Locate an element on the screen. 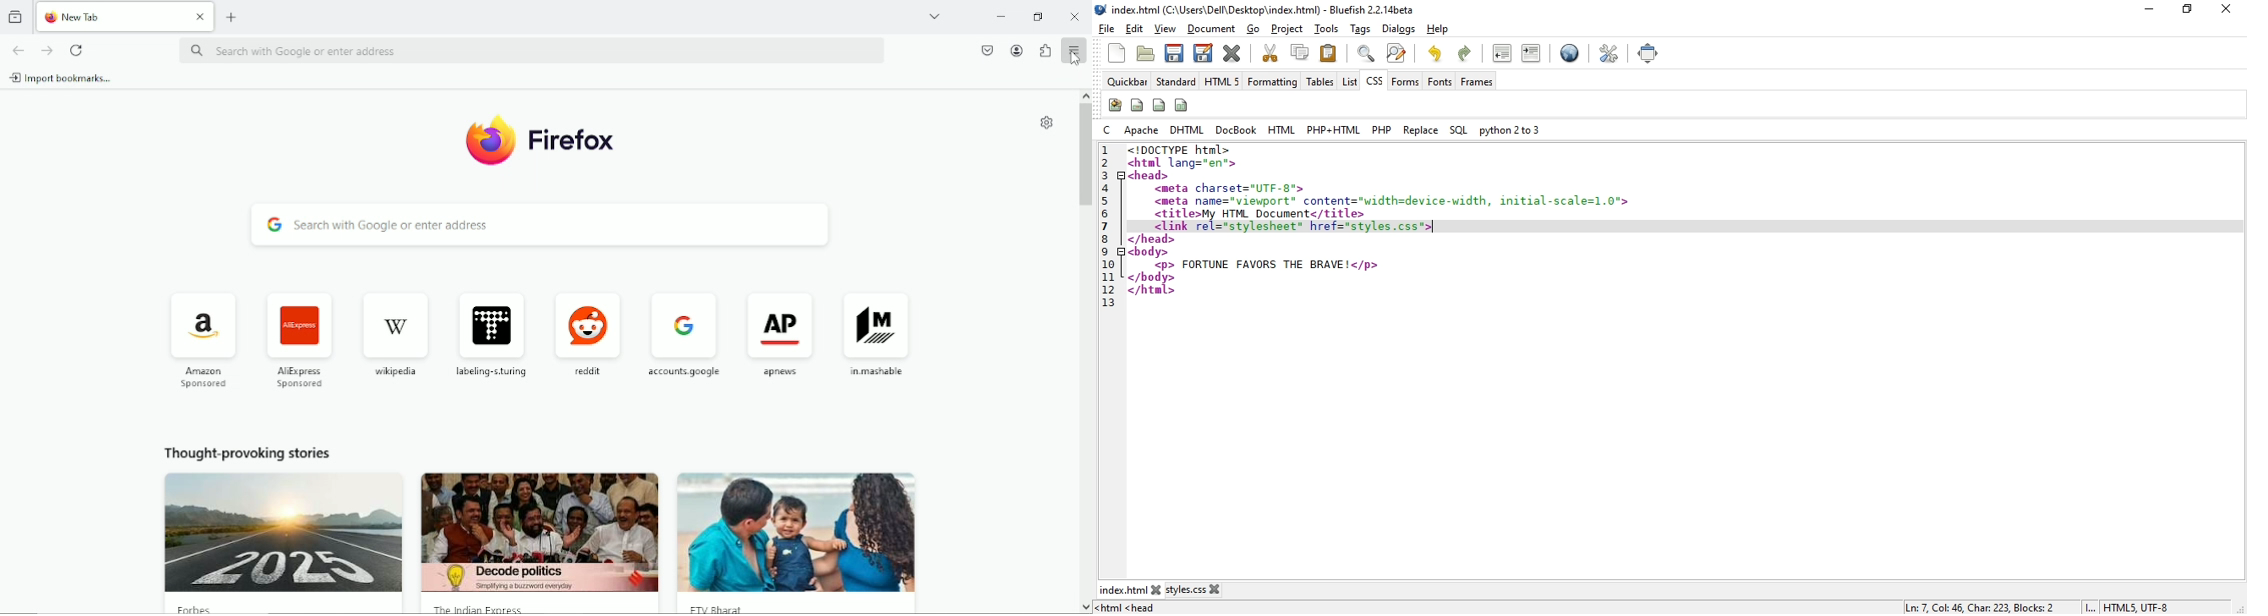 This screenshot has height=616, width=2268. cut is located at coordinates (1270, 52).